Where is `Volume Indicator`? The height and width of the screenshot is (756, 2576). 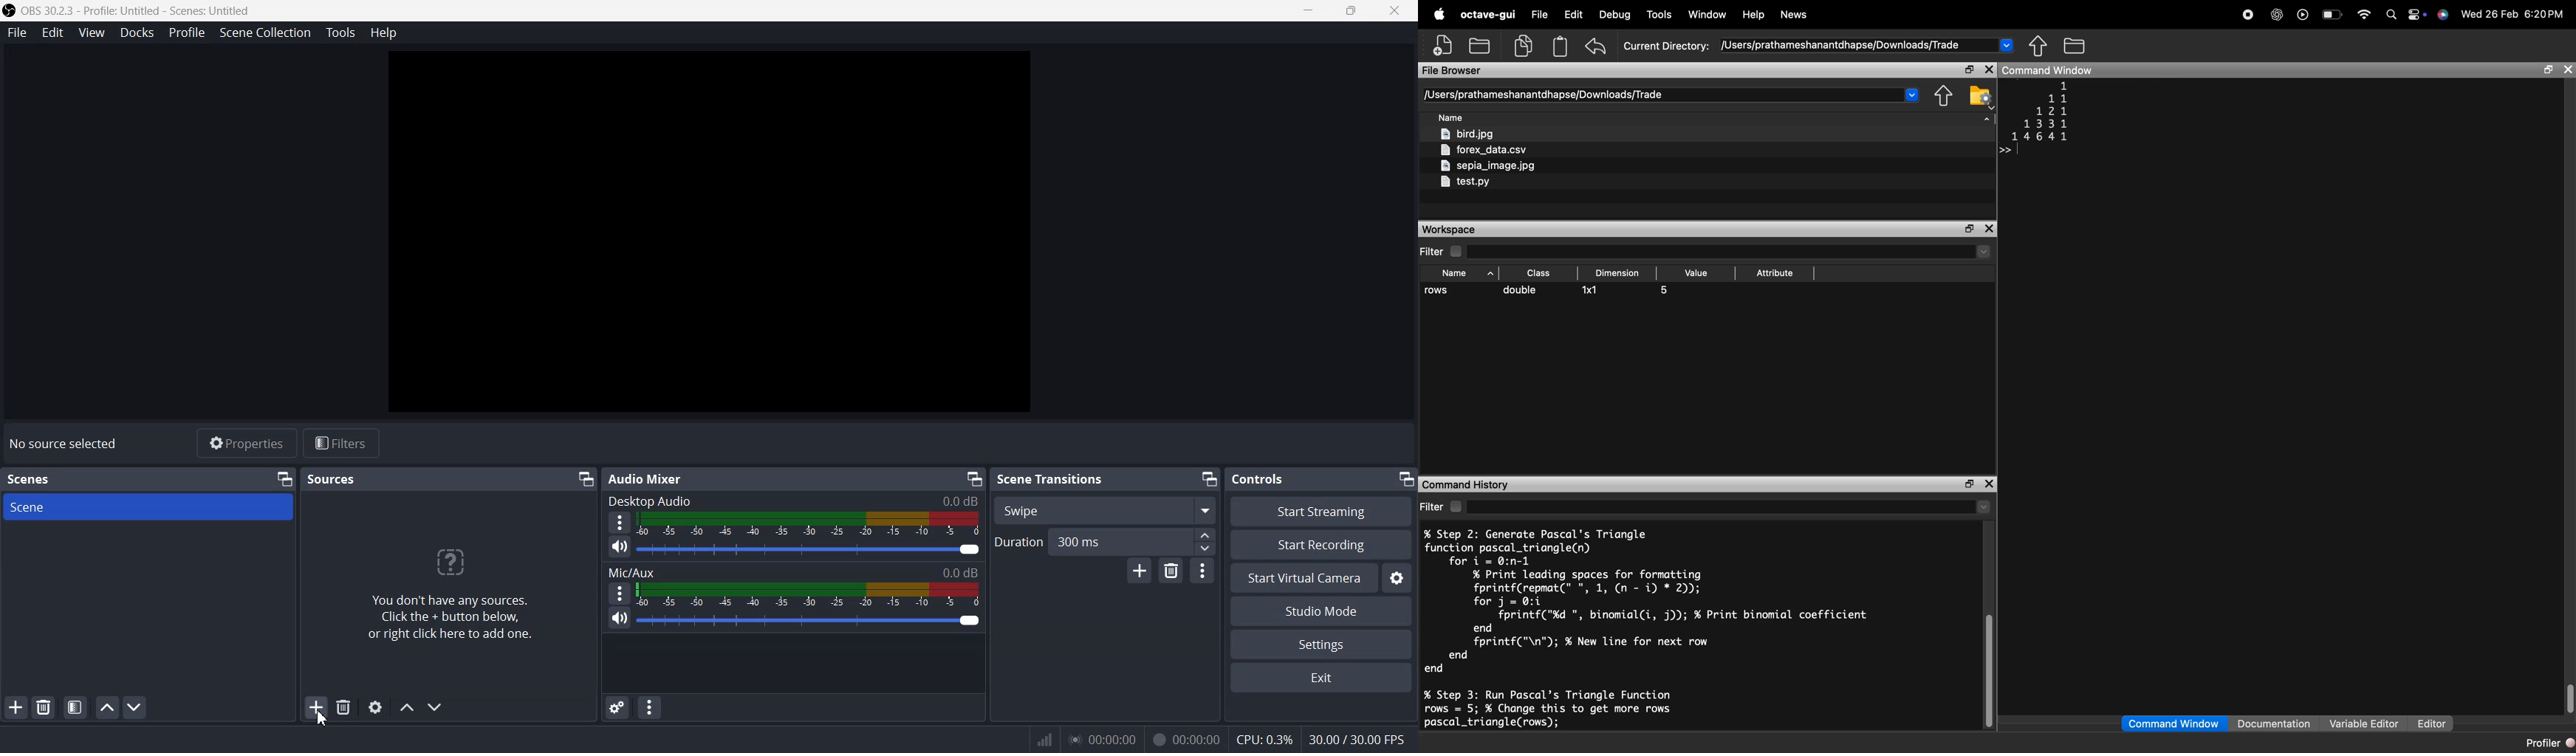 Volume Indicator is located at coordinates (809, 523).